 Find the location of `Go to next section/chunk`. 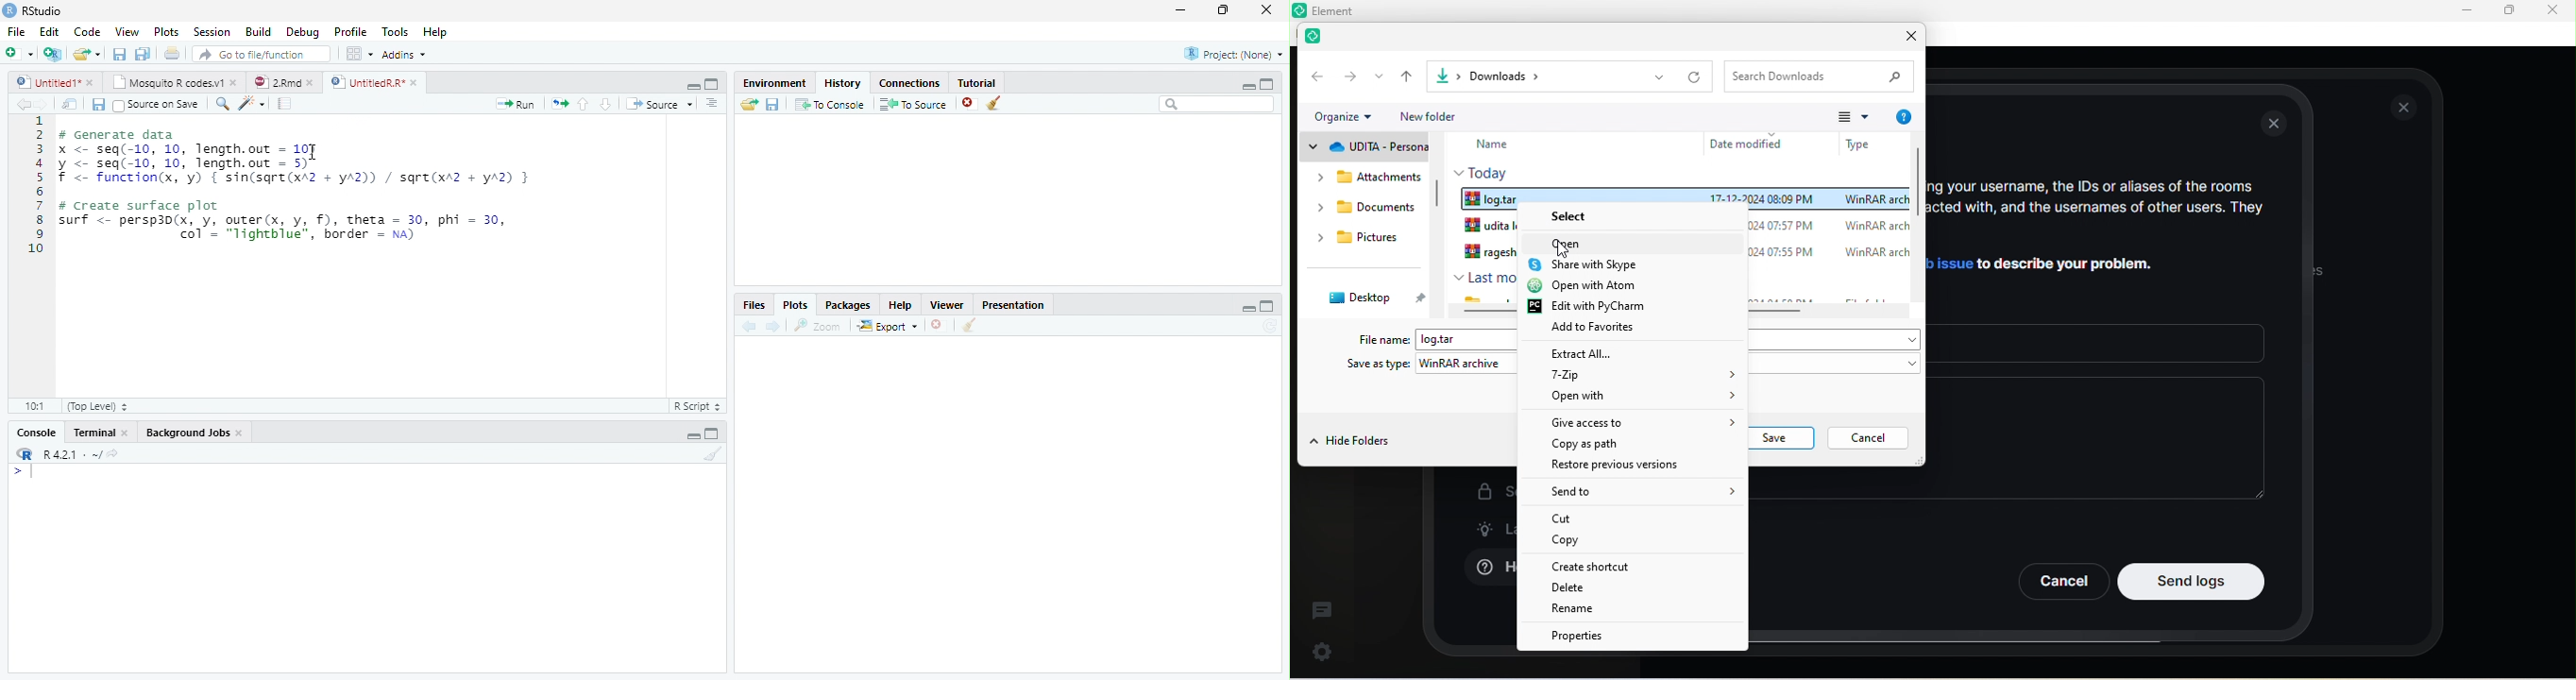

Go to next section/chunk is located at coordinates (605, 103).